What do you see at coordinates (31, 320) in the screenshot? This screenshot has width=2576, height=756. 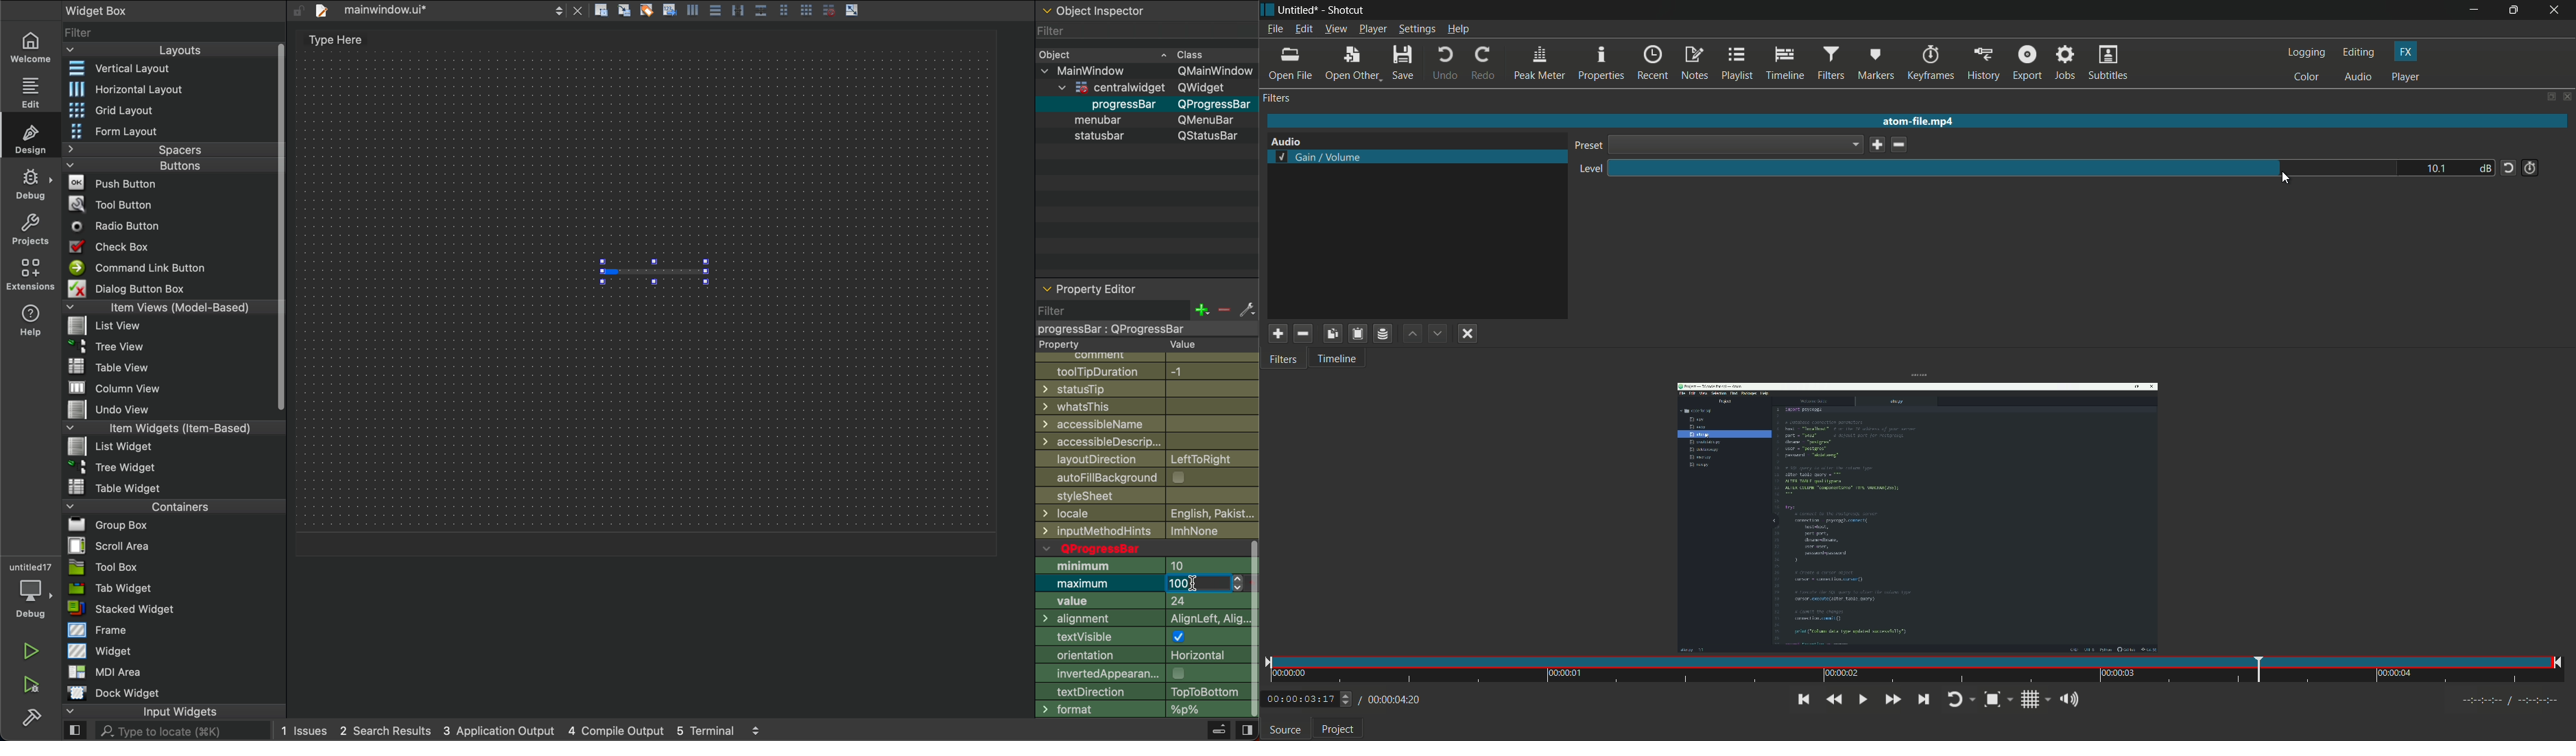 I see `help` at bounding box center [31, 320].